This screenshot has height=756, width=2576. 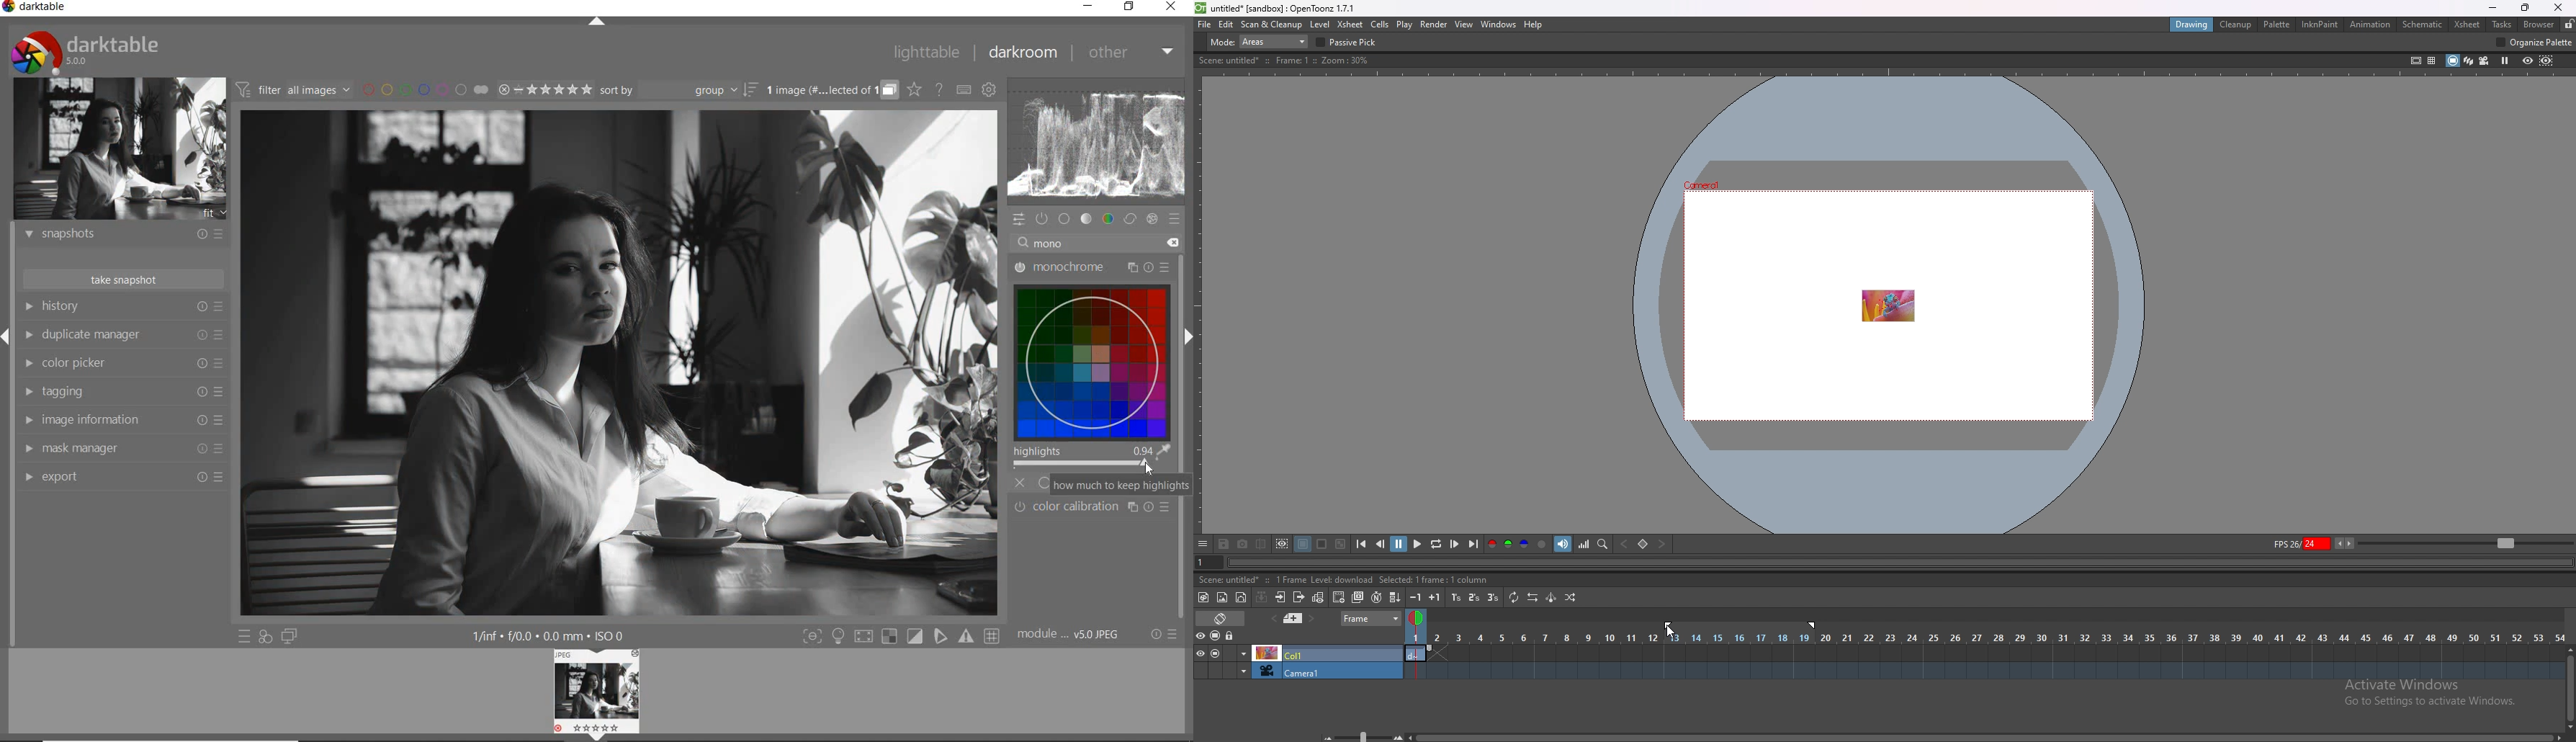 I want to click on color, so click(x=1109, y=218).